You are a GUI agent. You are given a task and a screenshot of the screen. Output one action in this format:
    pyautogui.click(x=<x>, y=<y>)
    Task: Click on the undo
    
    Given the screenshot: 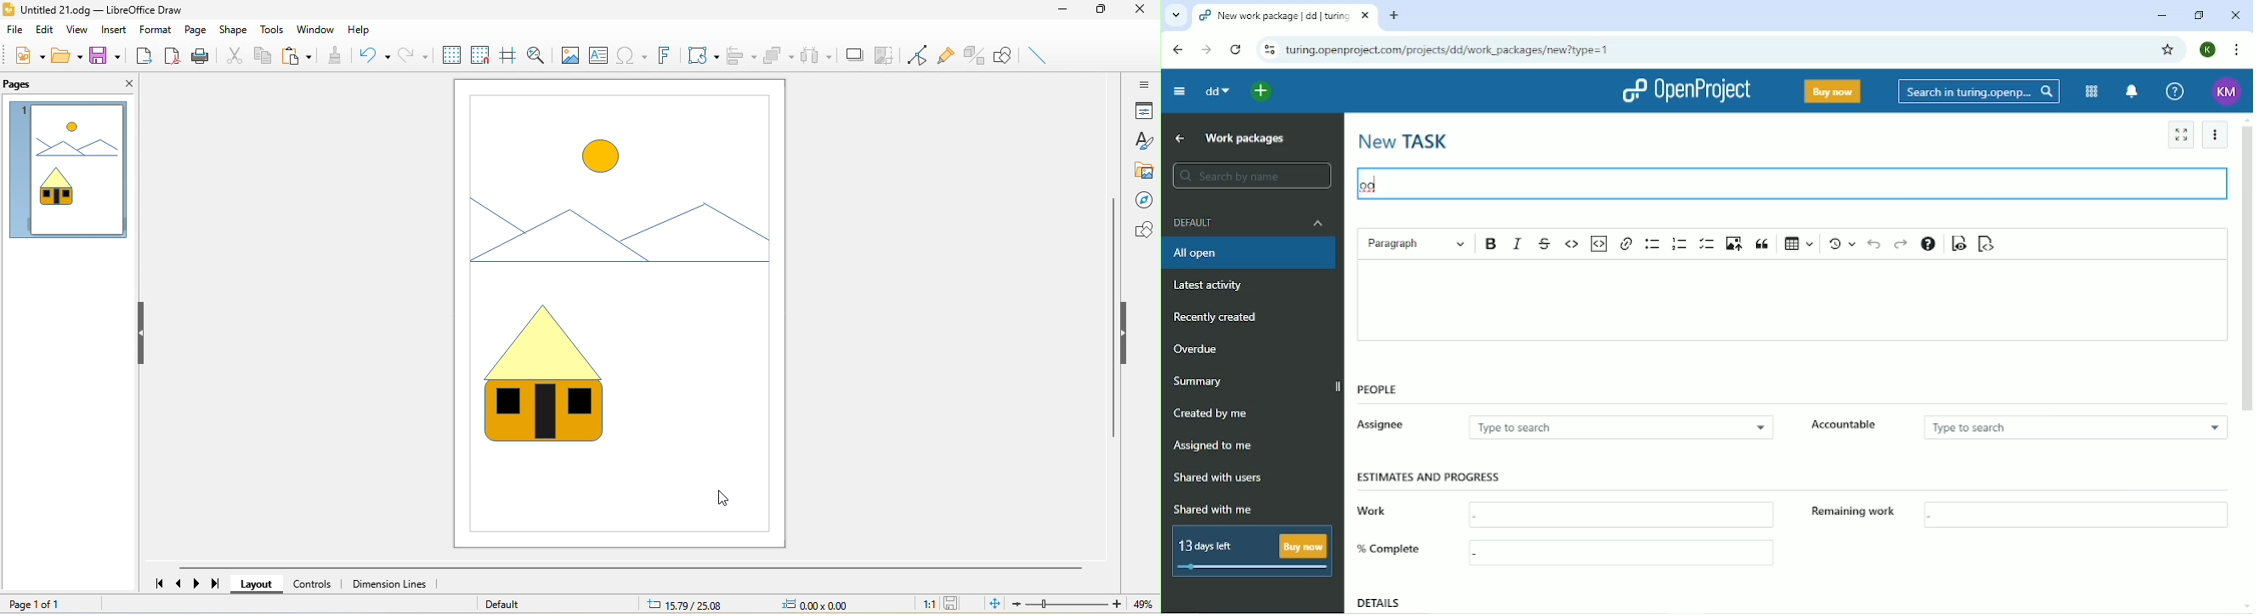 What is the action you would take?
    pyautogui.click(x=374, y=55)
    